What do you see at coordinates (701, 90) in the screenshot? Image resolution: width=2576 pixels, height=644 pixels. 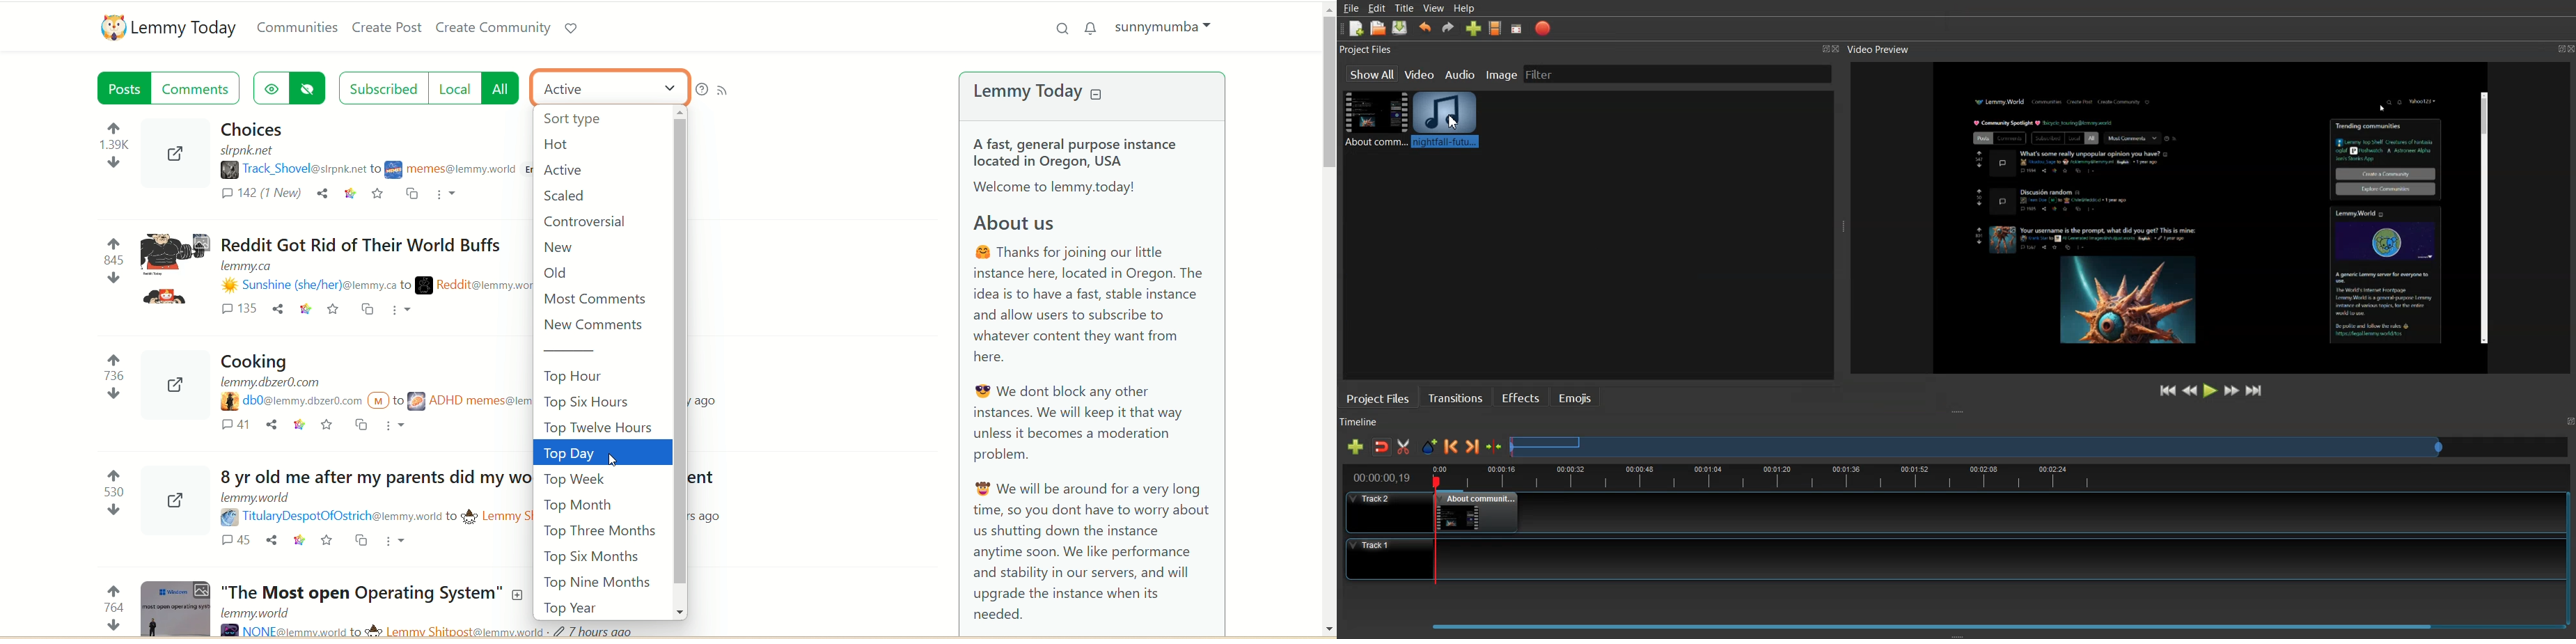 I see `help` at bounding box center [701, 90].